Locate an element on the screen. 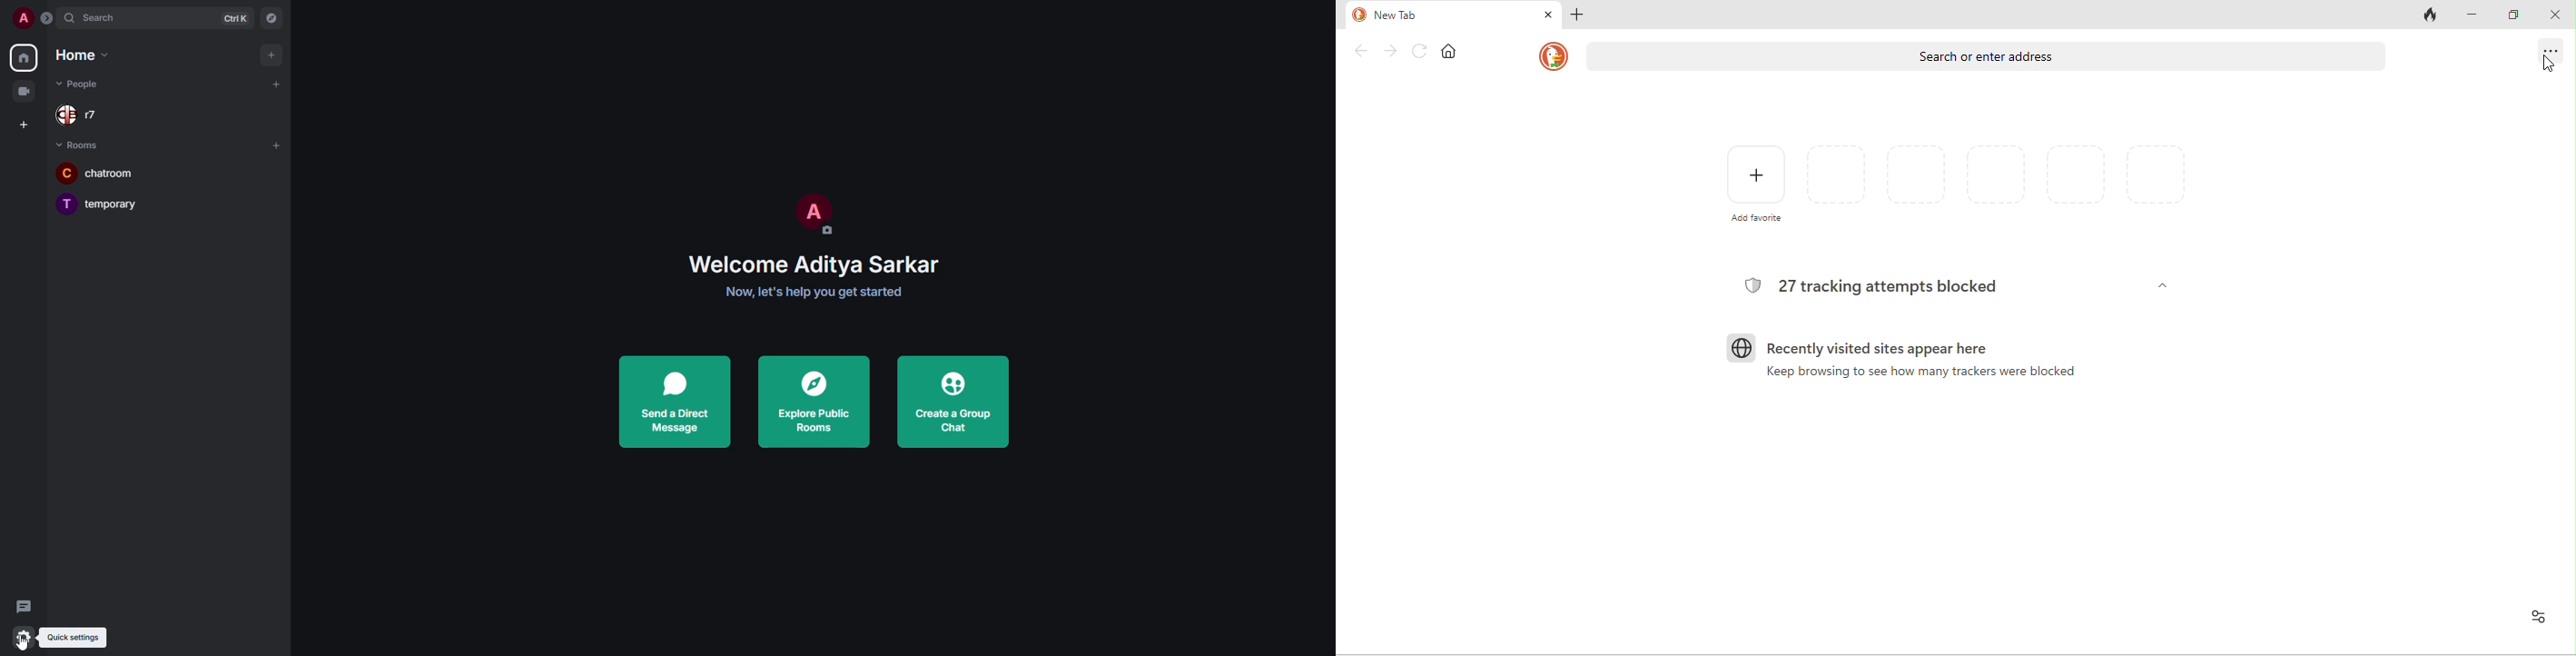  explore public rooms is located at coordinates (813, 400).